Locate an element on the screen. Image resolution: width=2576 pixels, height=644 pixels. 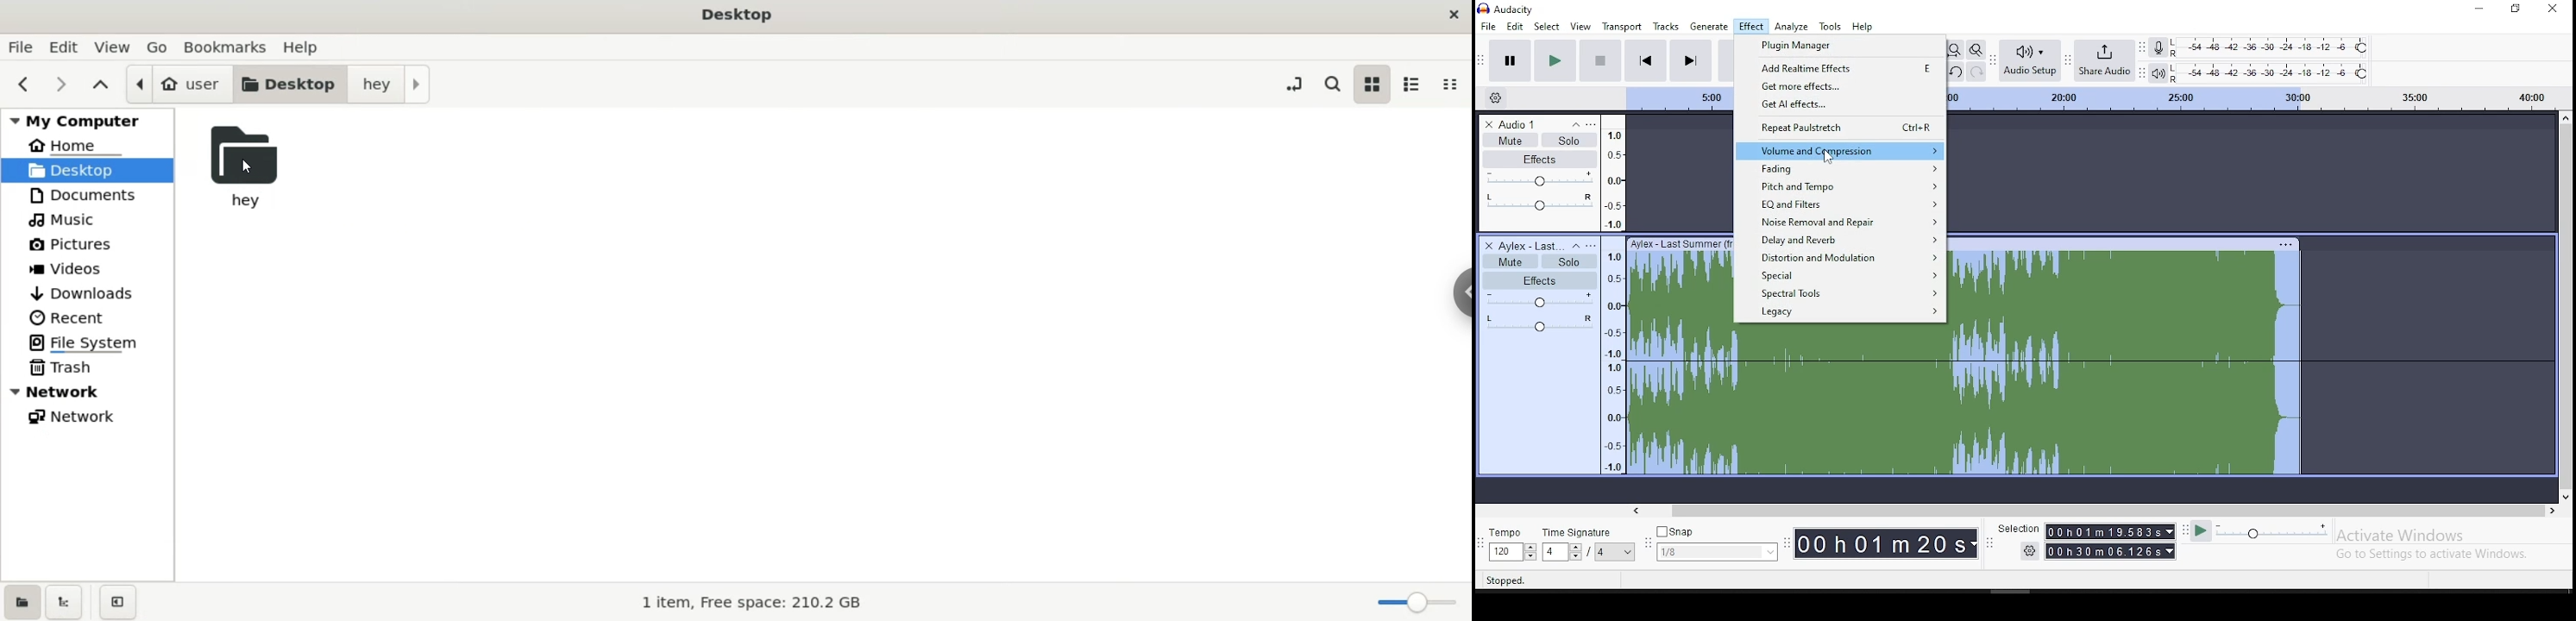
analyze is located at coordinates (1791, 27).